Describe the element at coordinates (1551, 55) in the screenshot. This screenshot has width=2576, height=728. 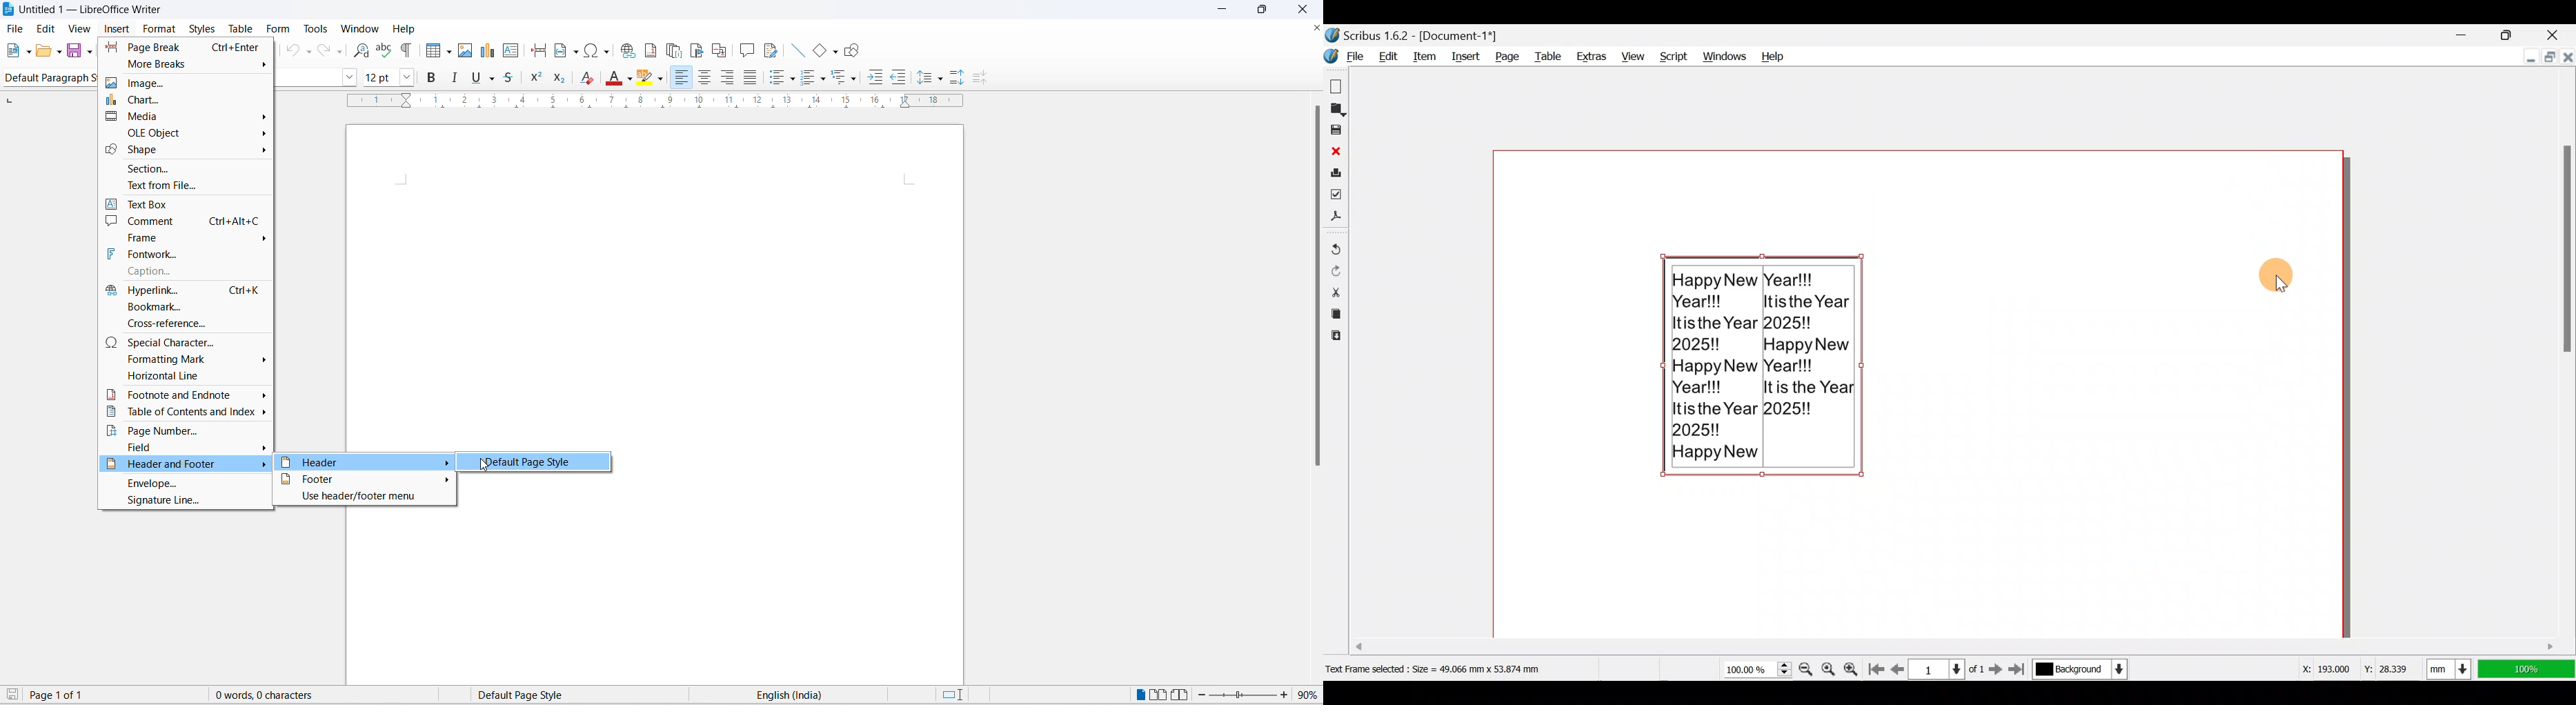
I see `Table` at that location.